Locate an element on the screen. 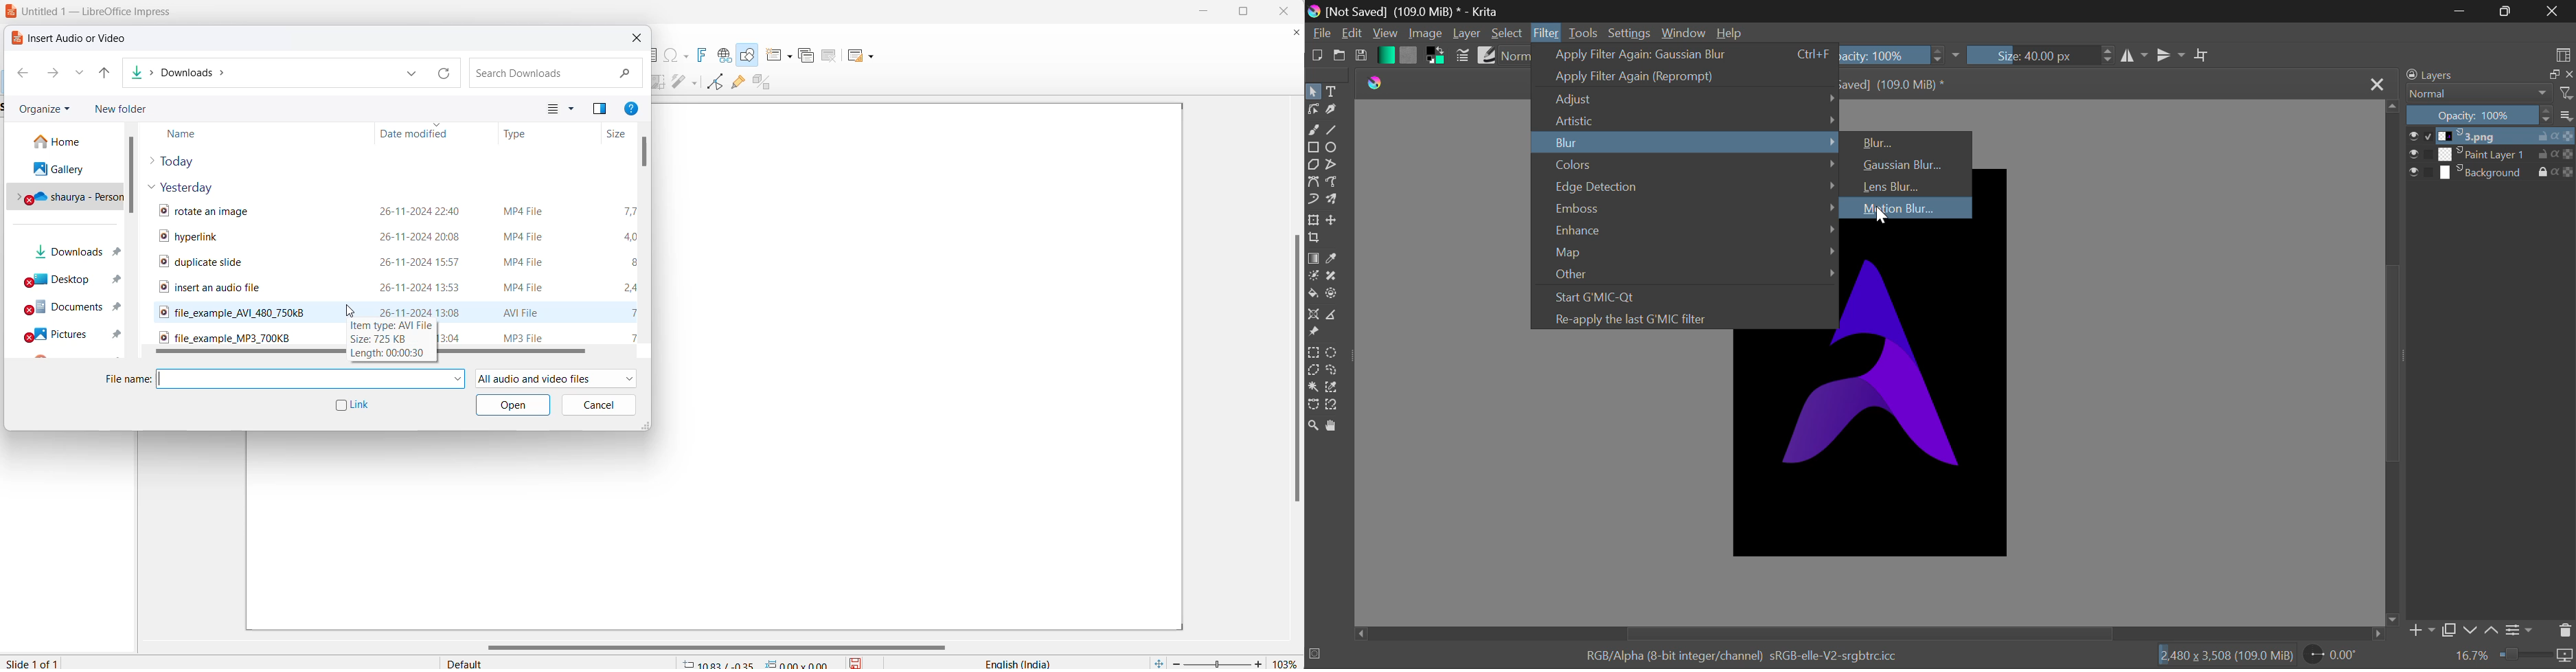 The width and height of the screenshot is (2576, 672). Filter is located at coordinates (1546, 34).